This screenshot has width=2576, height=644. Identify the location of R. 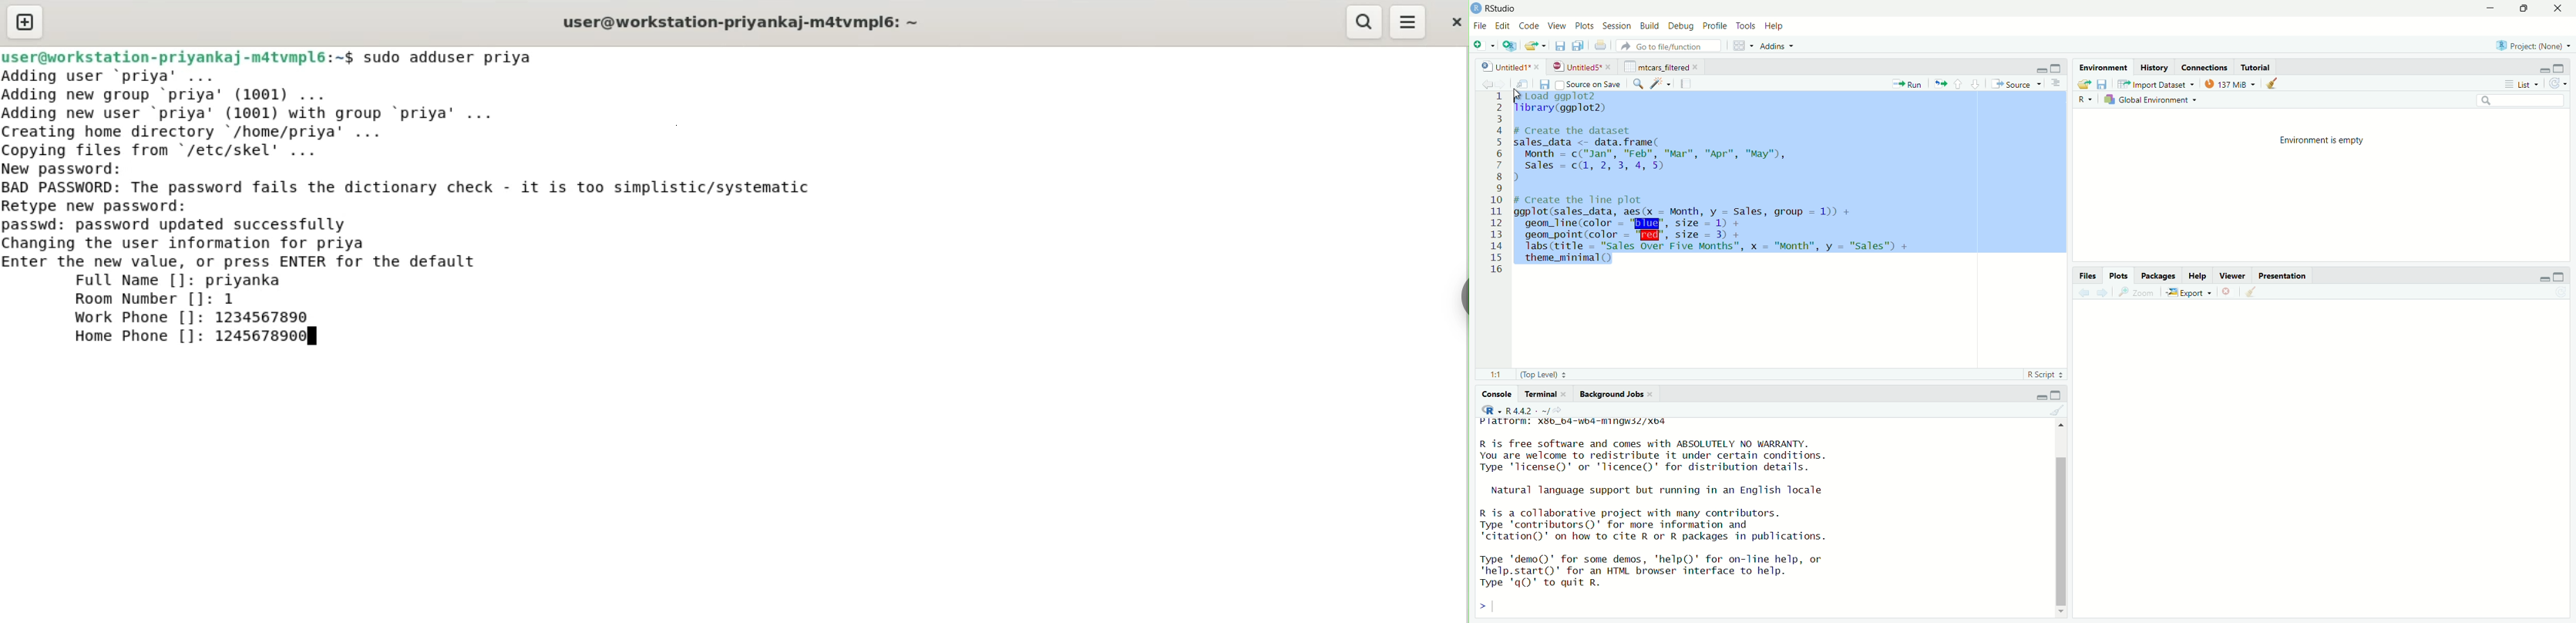
(2086, 100).